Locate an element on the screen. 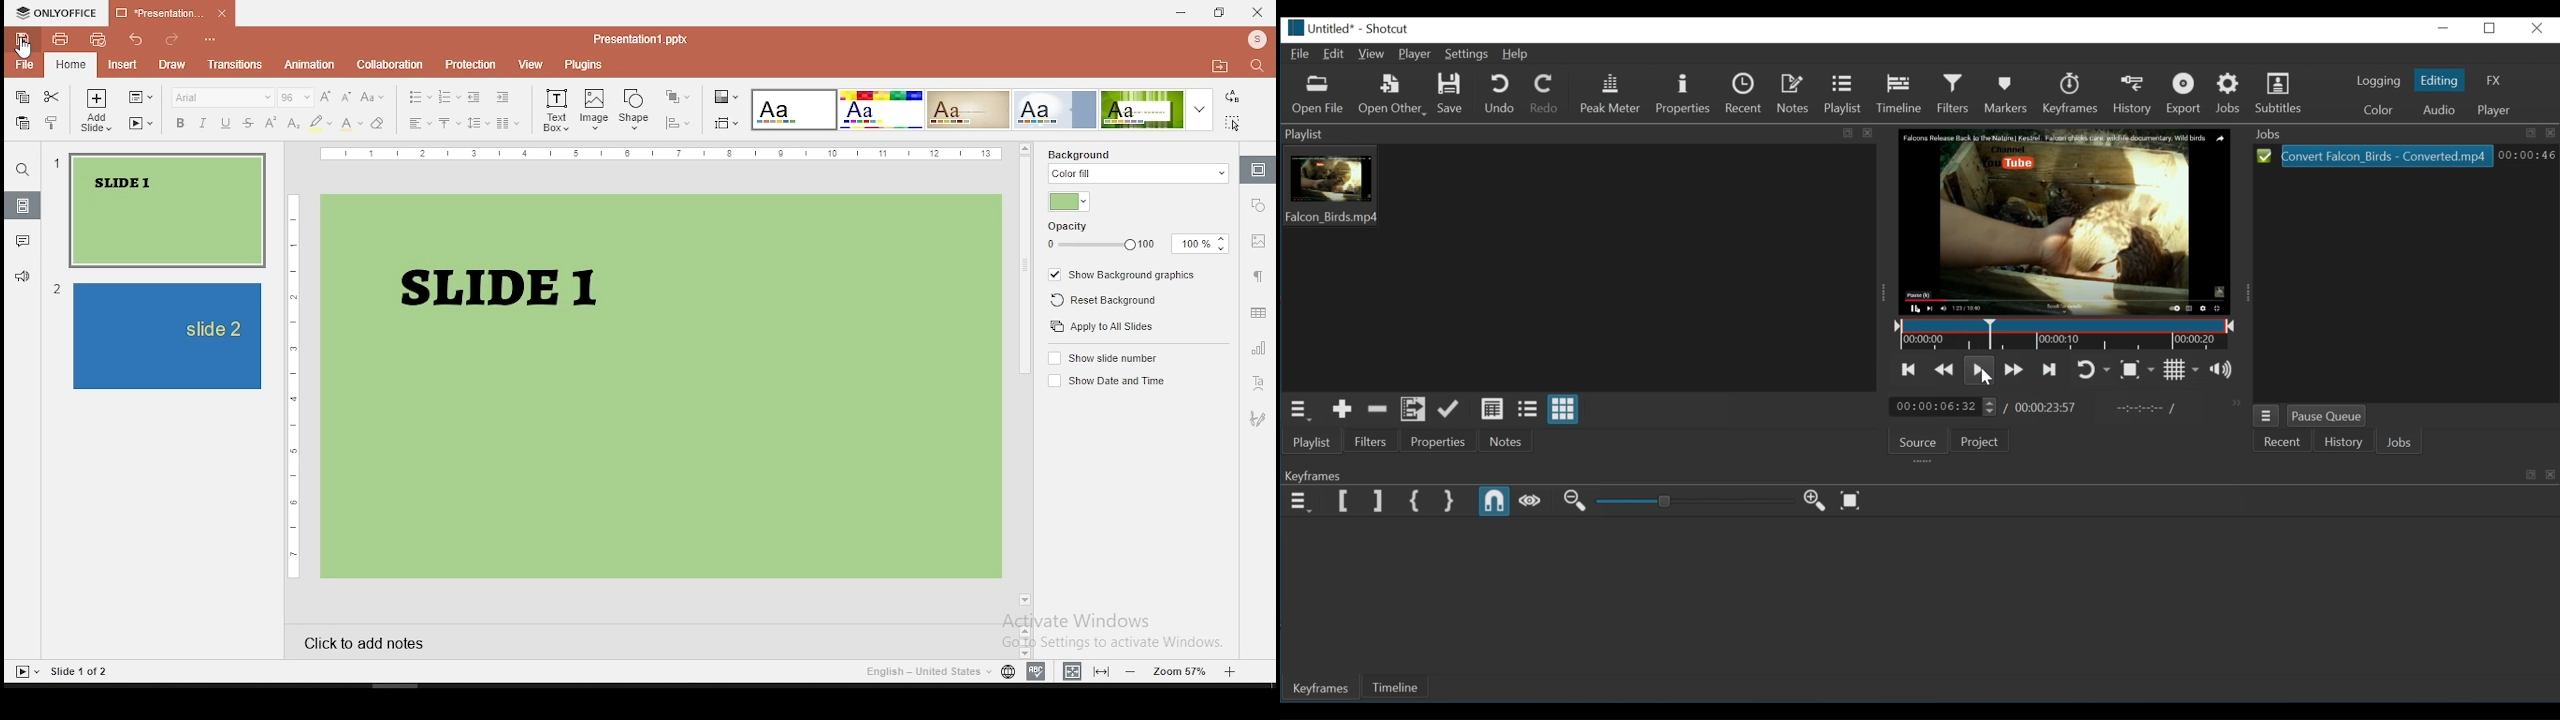  change slide layout is located at coordinates (140, 97).